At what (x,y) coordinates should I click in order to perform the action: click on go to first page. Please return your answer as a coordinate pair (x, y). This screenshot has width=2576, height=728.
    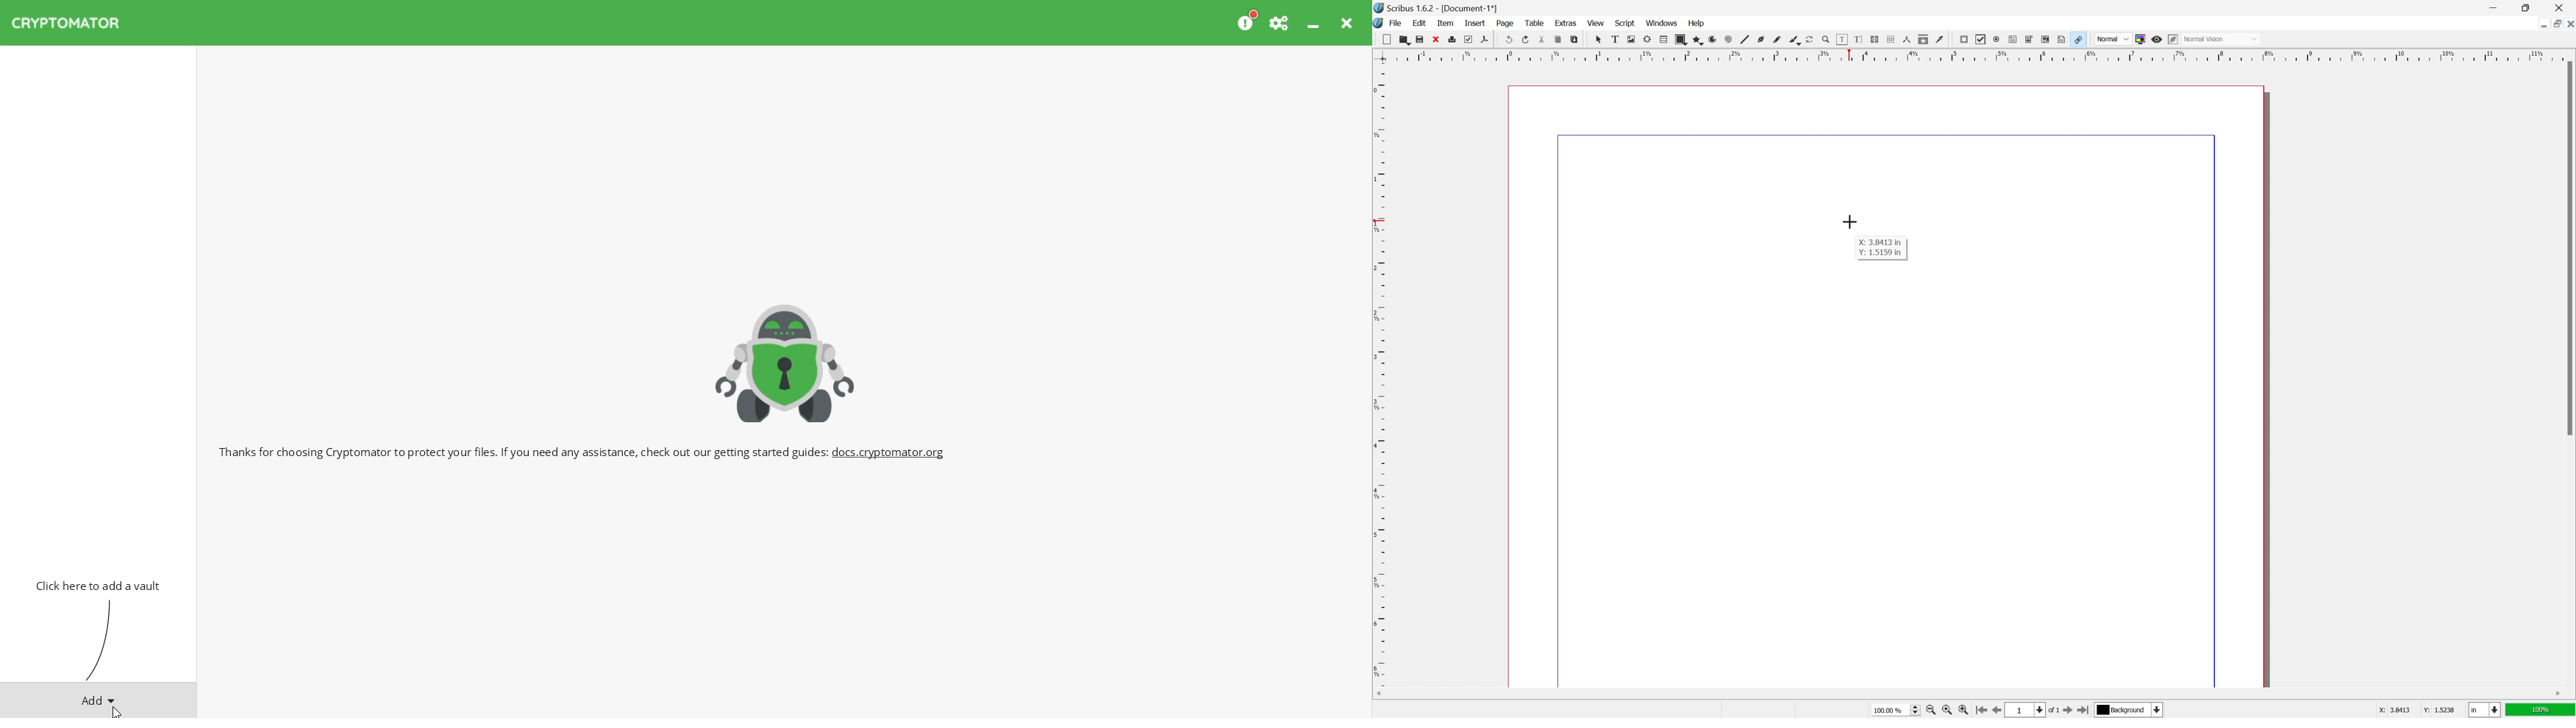
    Looking at the image, I should click on (1981, 711).